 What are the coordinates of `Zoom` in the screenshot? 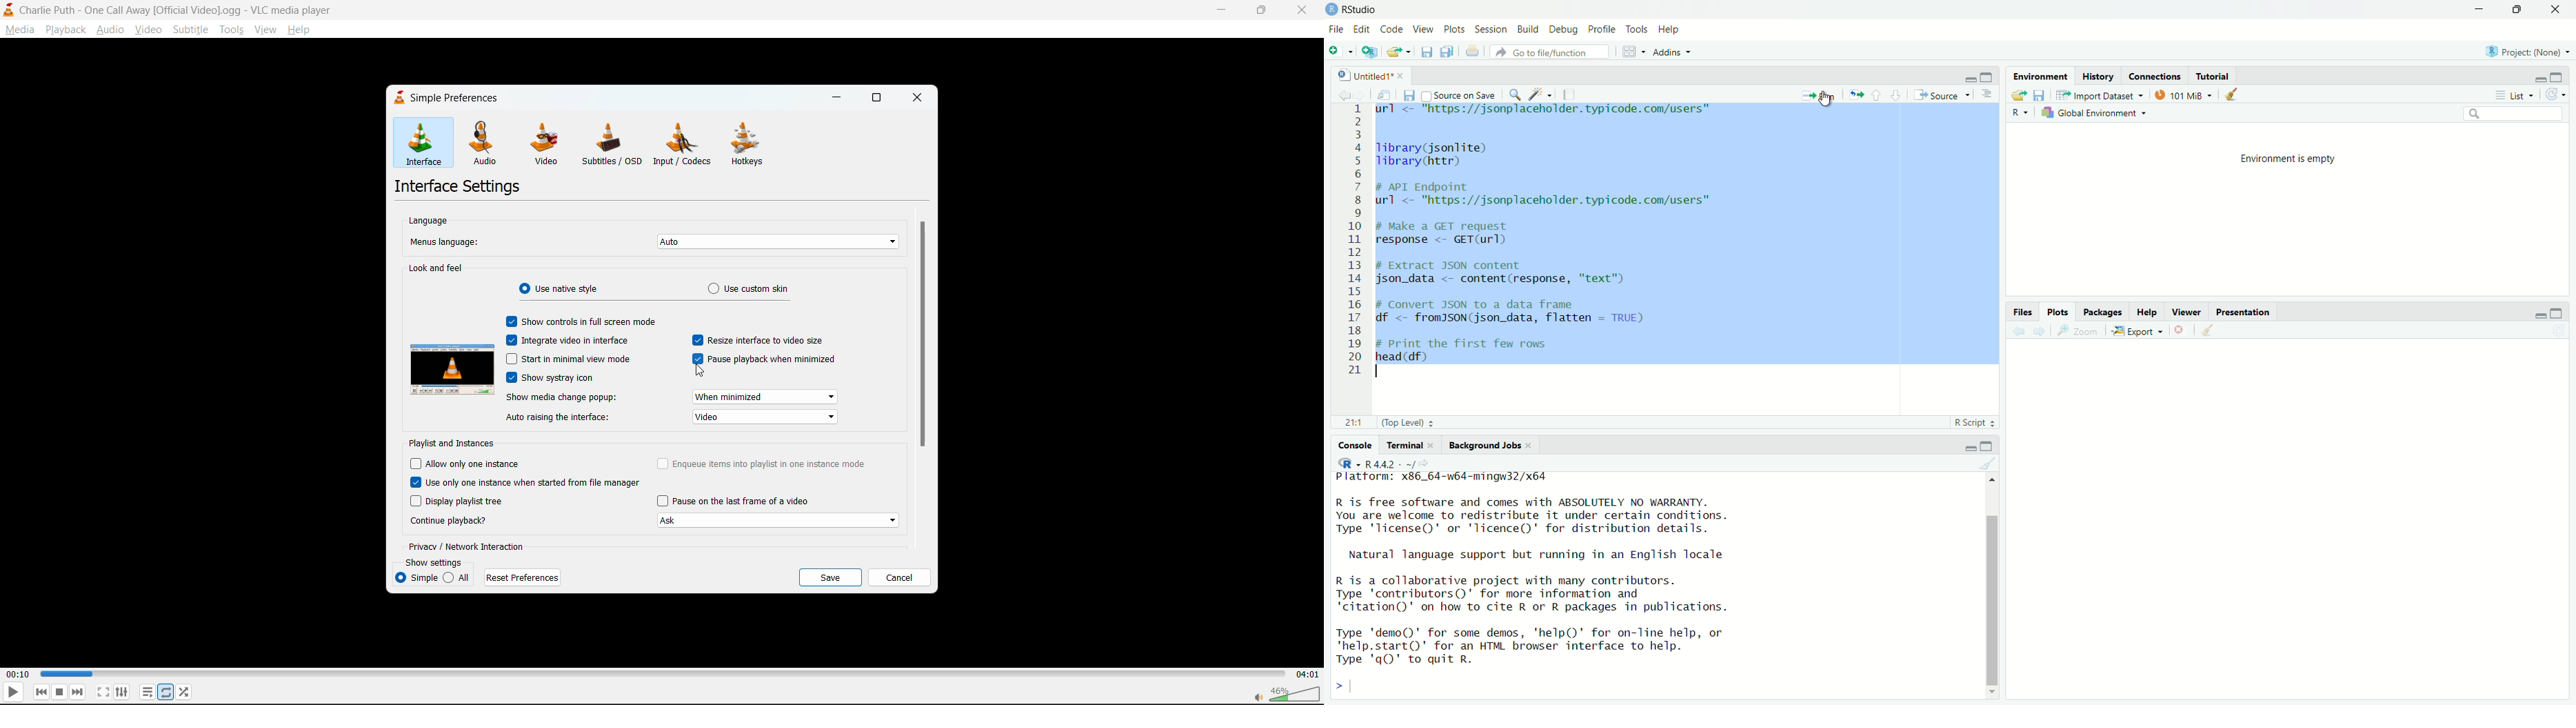 It's located at (2078, 332).